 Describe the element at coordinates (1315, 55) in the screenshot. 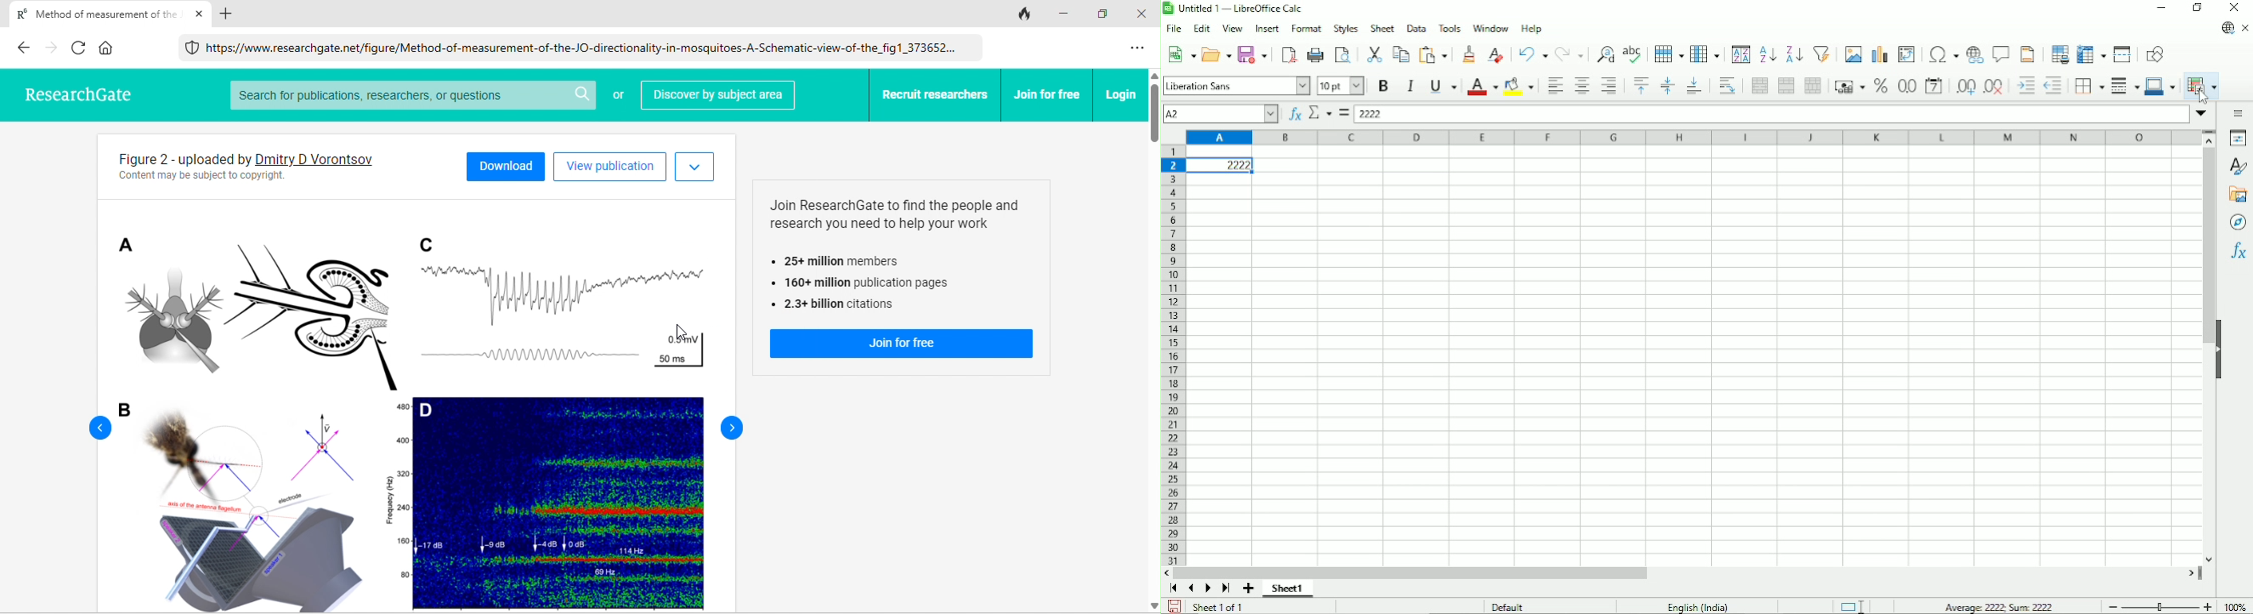

I see `Print` at that location.